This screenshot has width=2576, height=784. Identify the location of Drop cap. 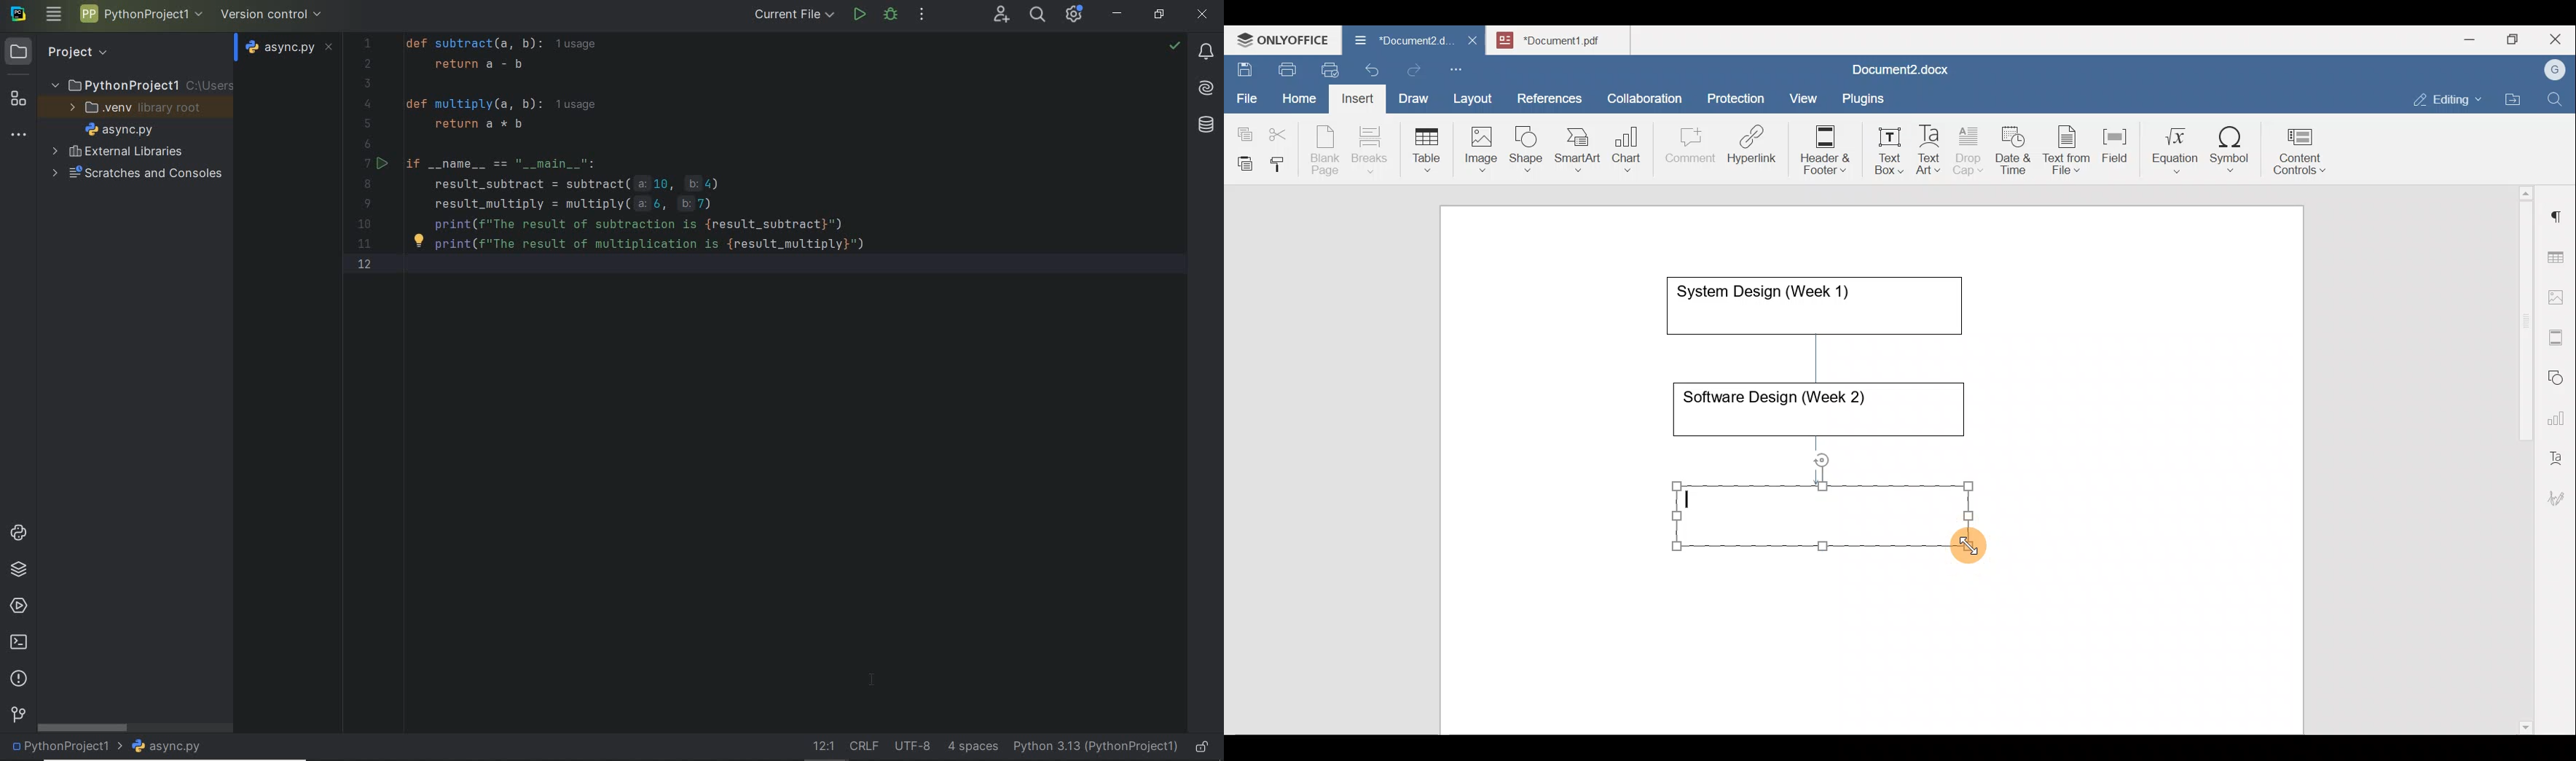
(1971, 149).